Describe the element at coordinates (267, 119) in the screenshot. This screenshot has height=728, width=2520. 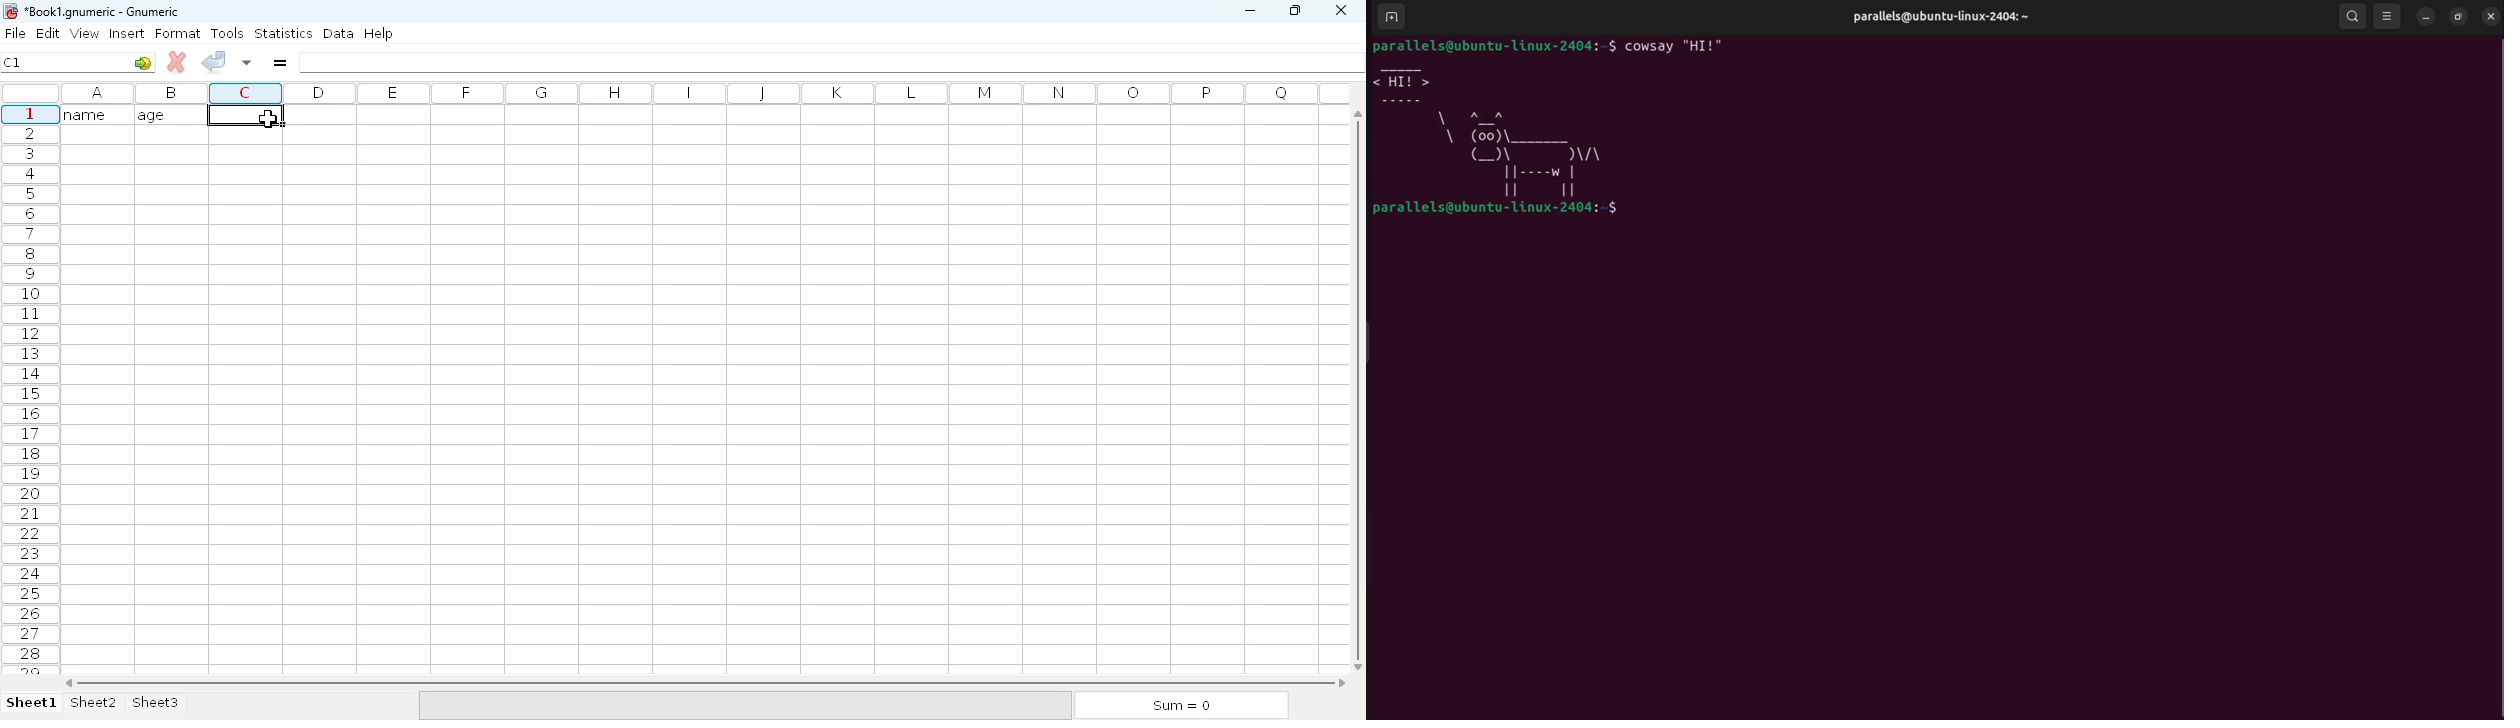
I see `typing` at that location.